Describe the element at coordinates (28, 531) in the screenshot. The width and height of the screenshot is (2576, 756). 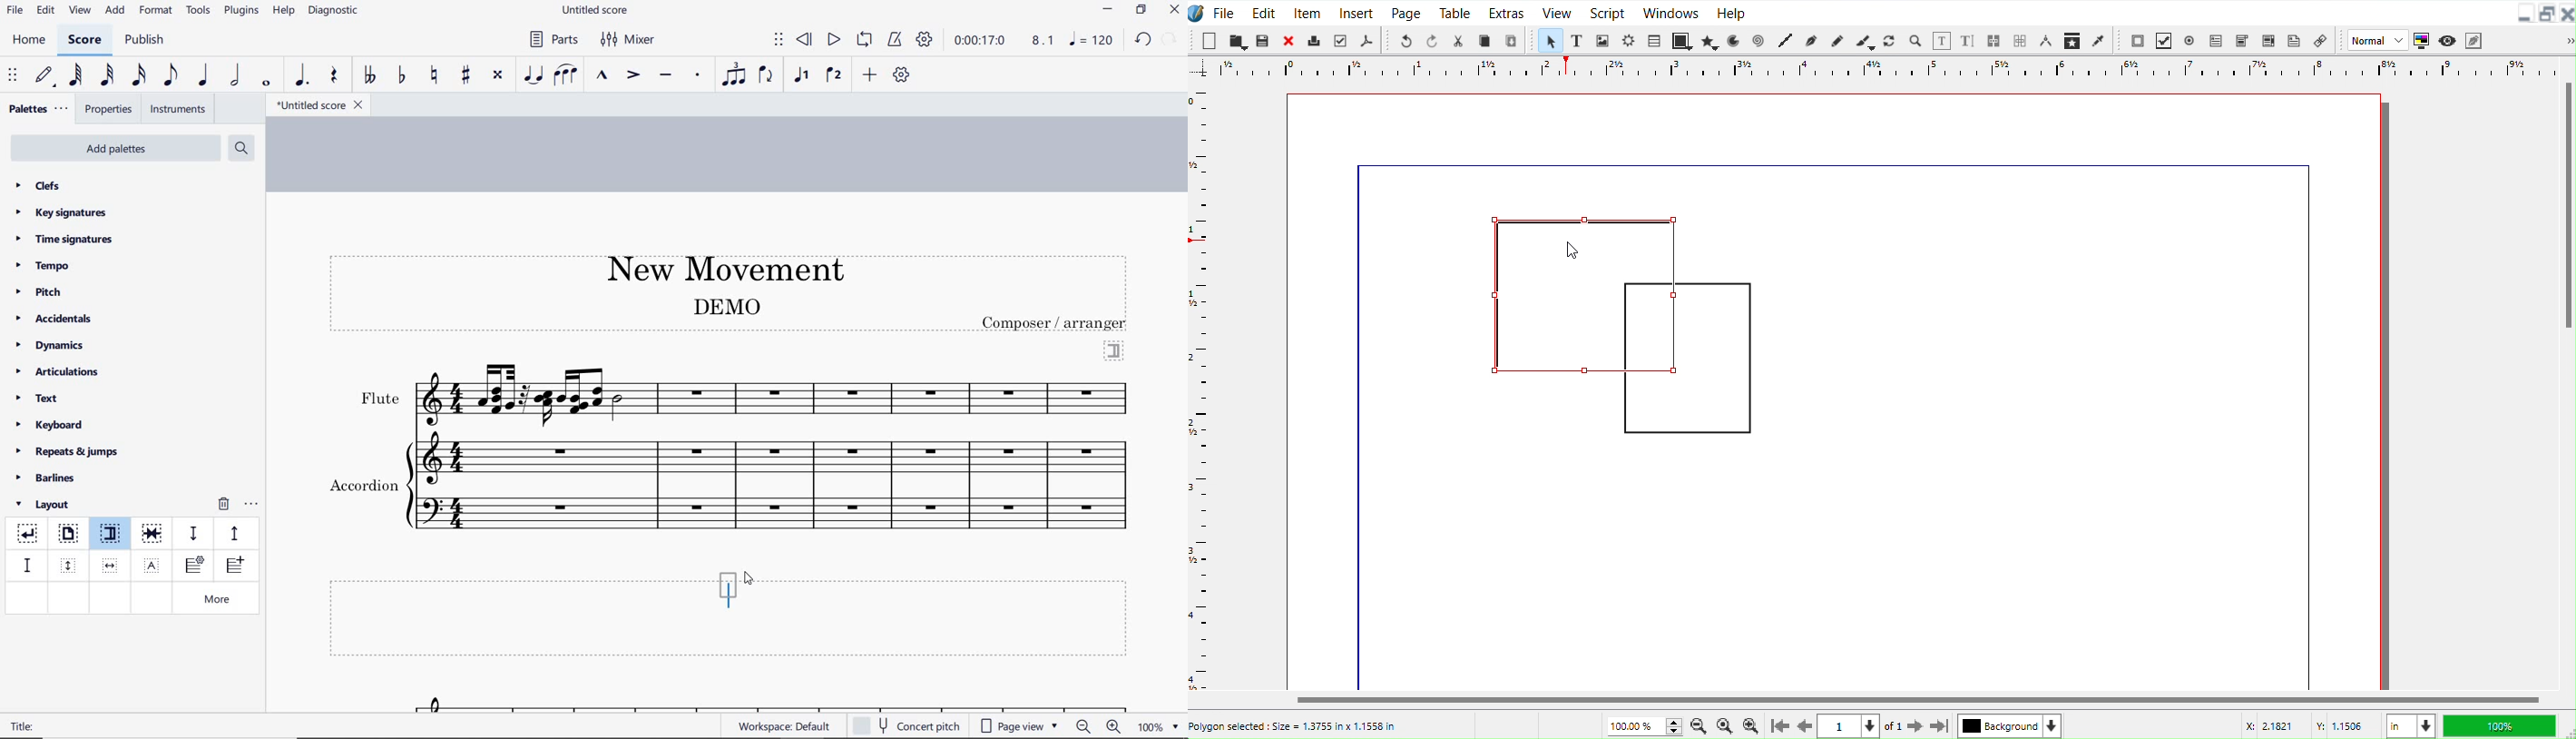
I see `system break` at that location.